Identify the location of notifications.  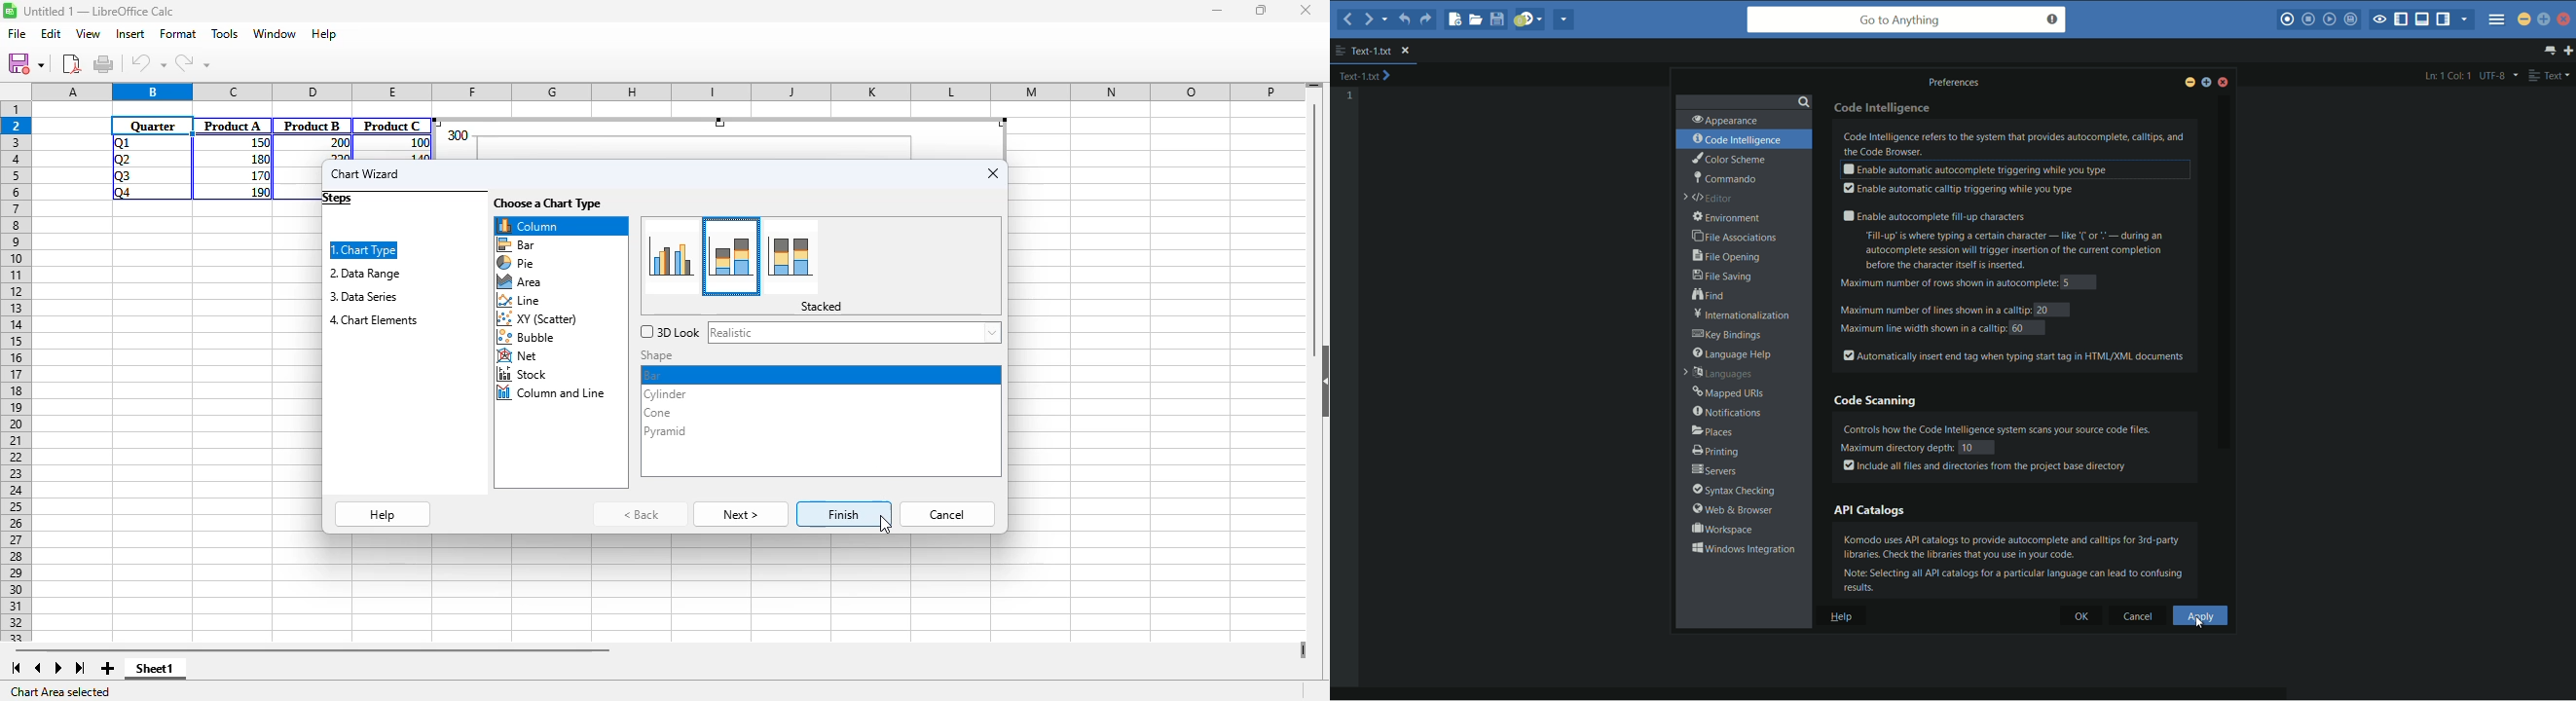
(1726, 412).